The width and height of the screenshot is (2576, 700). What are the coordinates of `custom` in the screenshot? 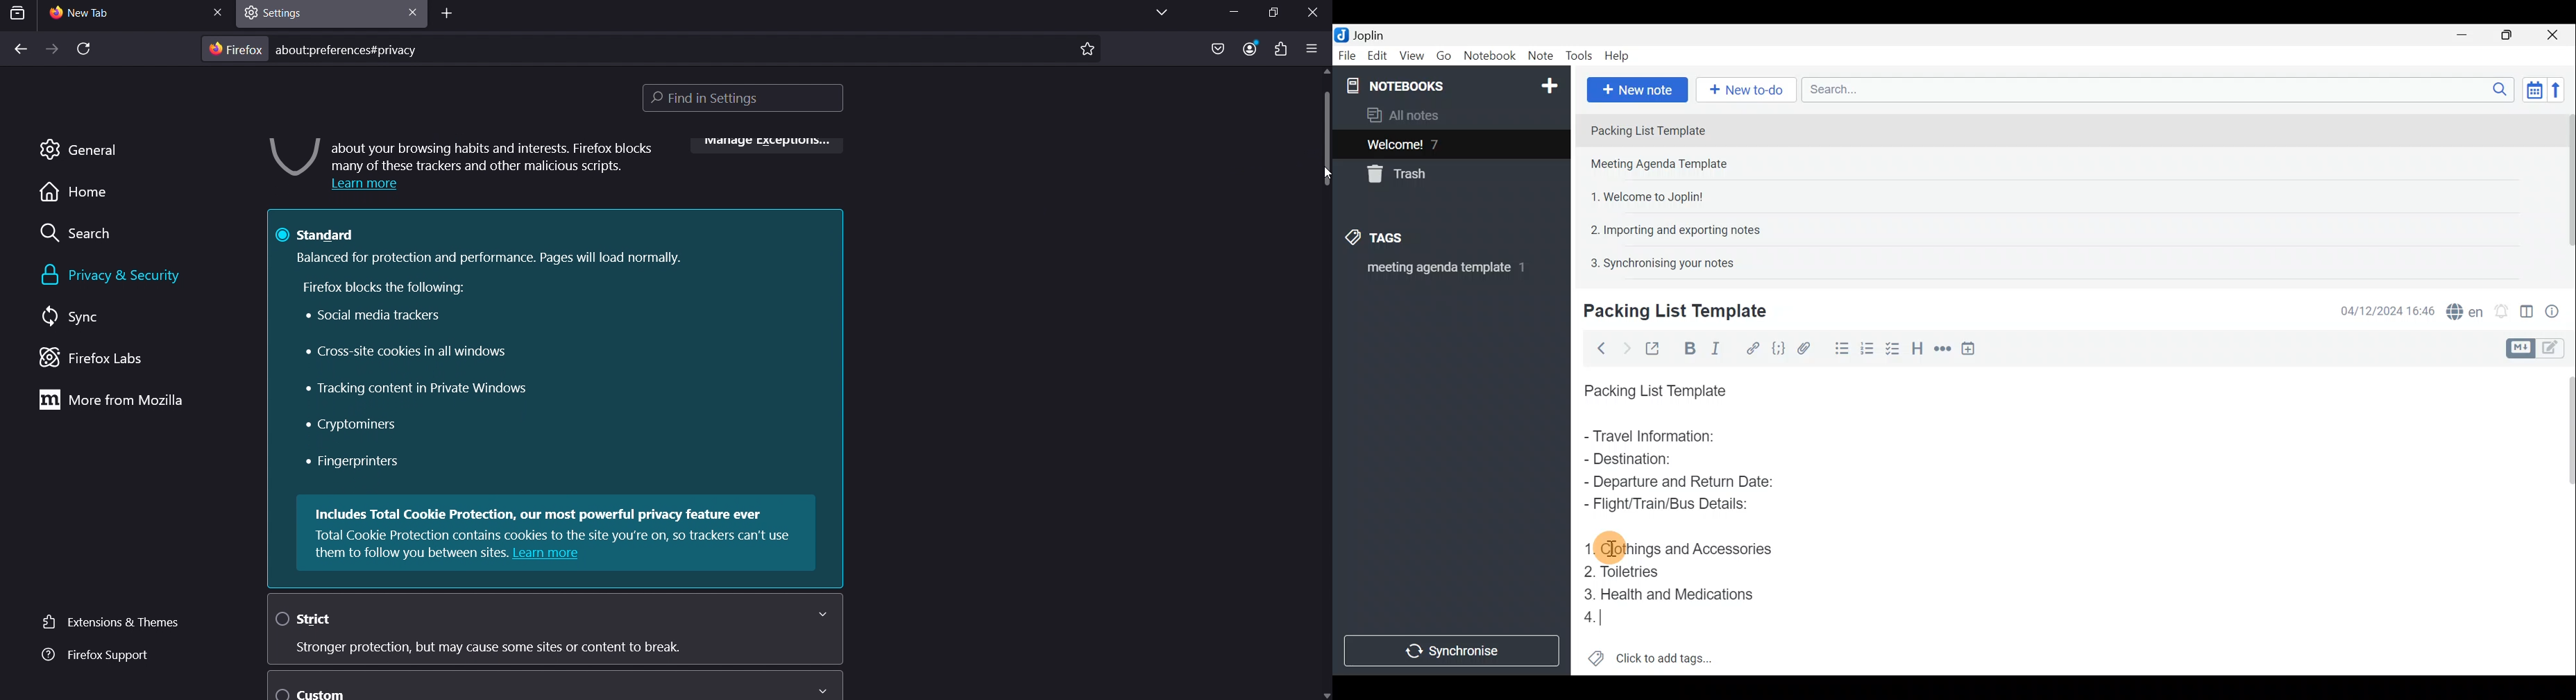 It's located at (552, 685).